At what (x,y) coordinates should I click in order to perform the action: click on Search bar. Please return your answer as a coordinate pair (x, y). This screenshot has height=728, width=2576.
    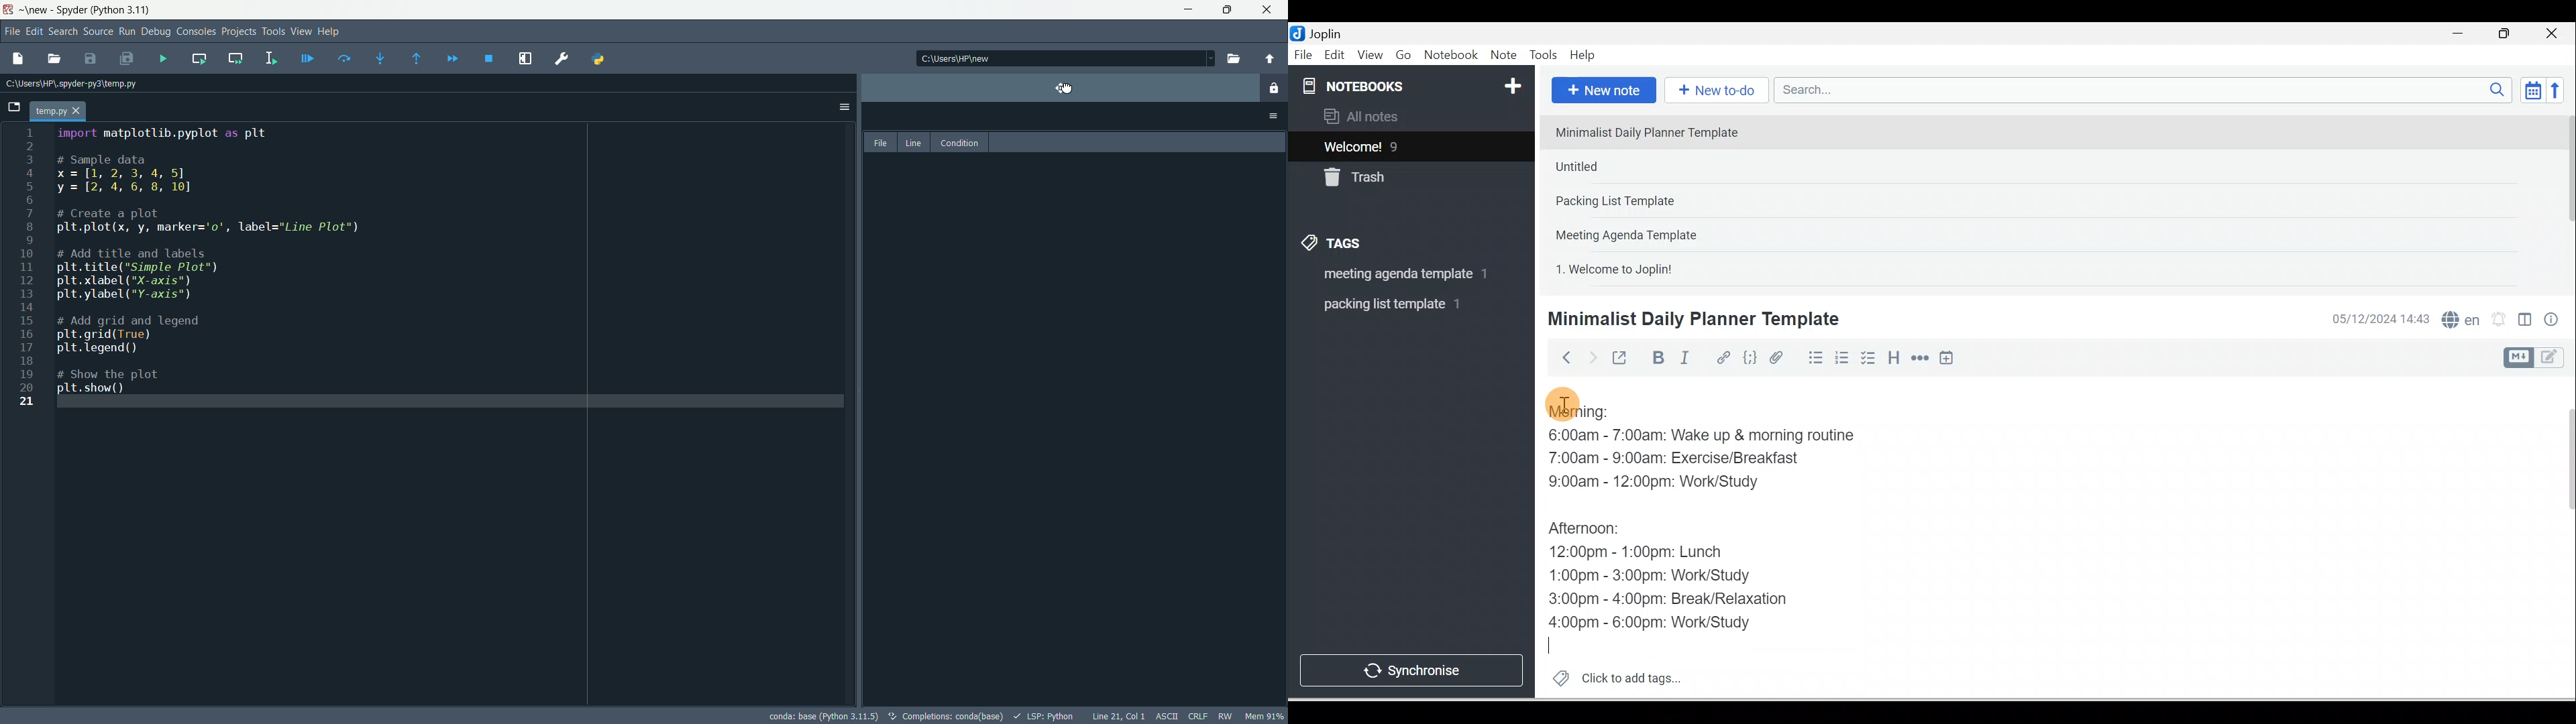
    Looking at the image, I should click on (2147, 90).